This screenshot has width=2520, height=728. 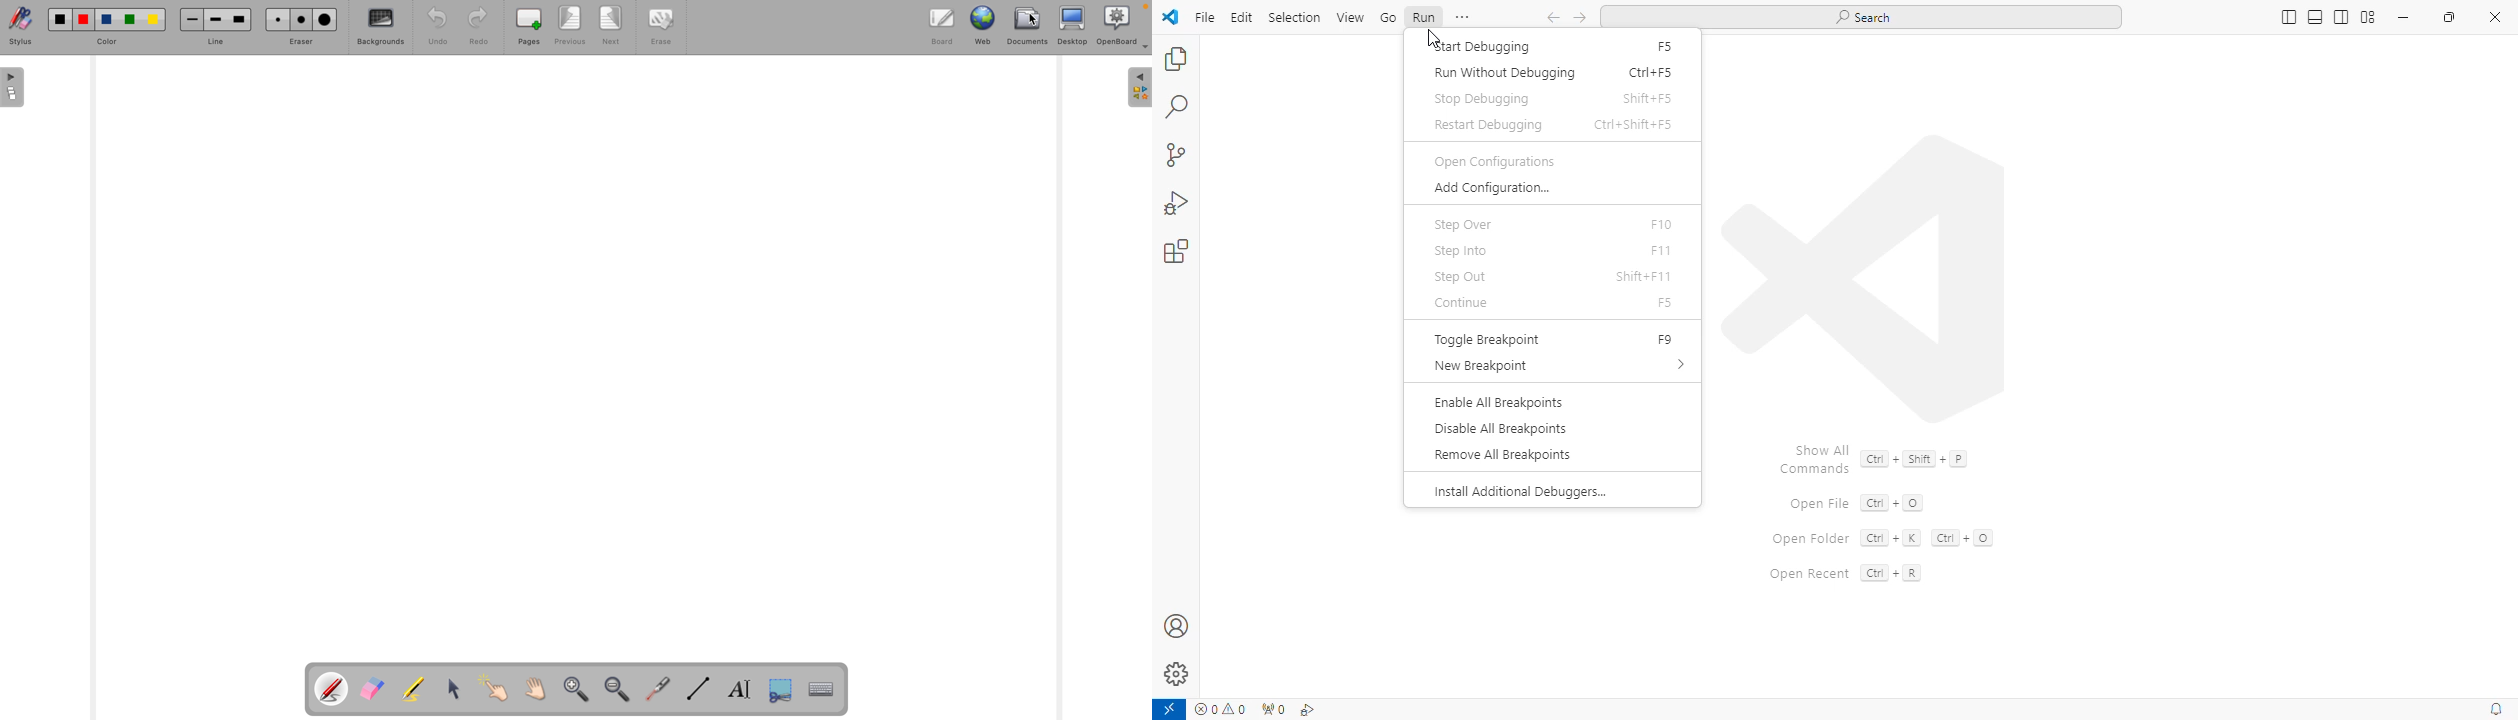 I want to click on virtual laser pointer, so click(x=660, y=688).